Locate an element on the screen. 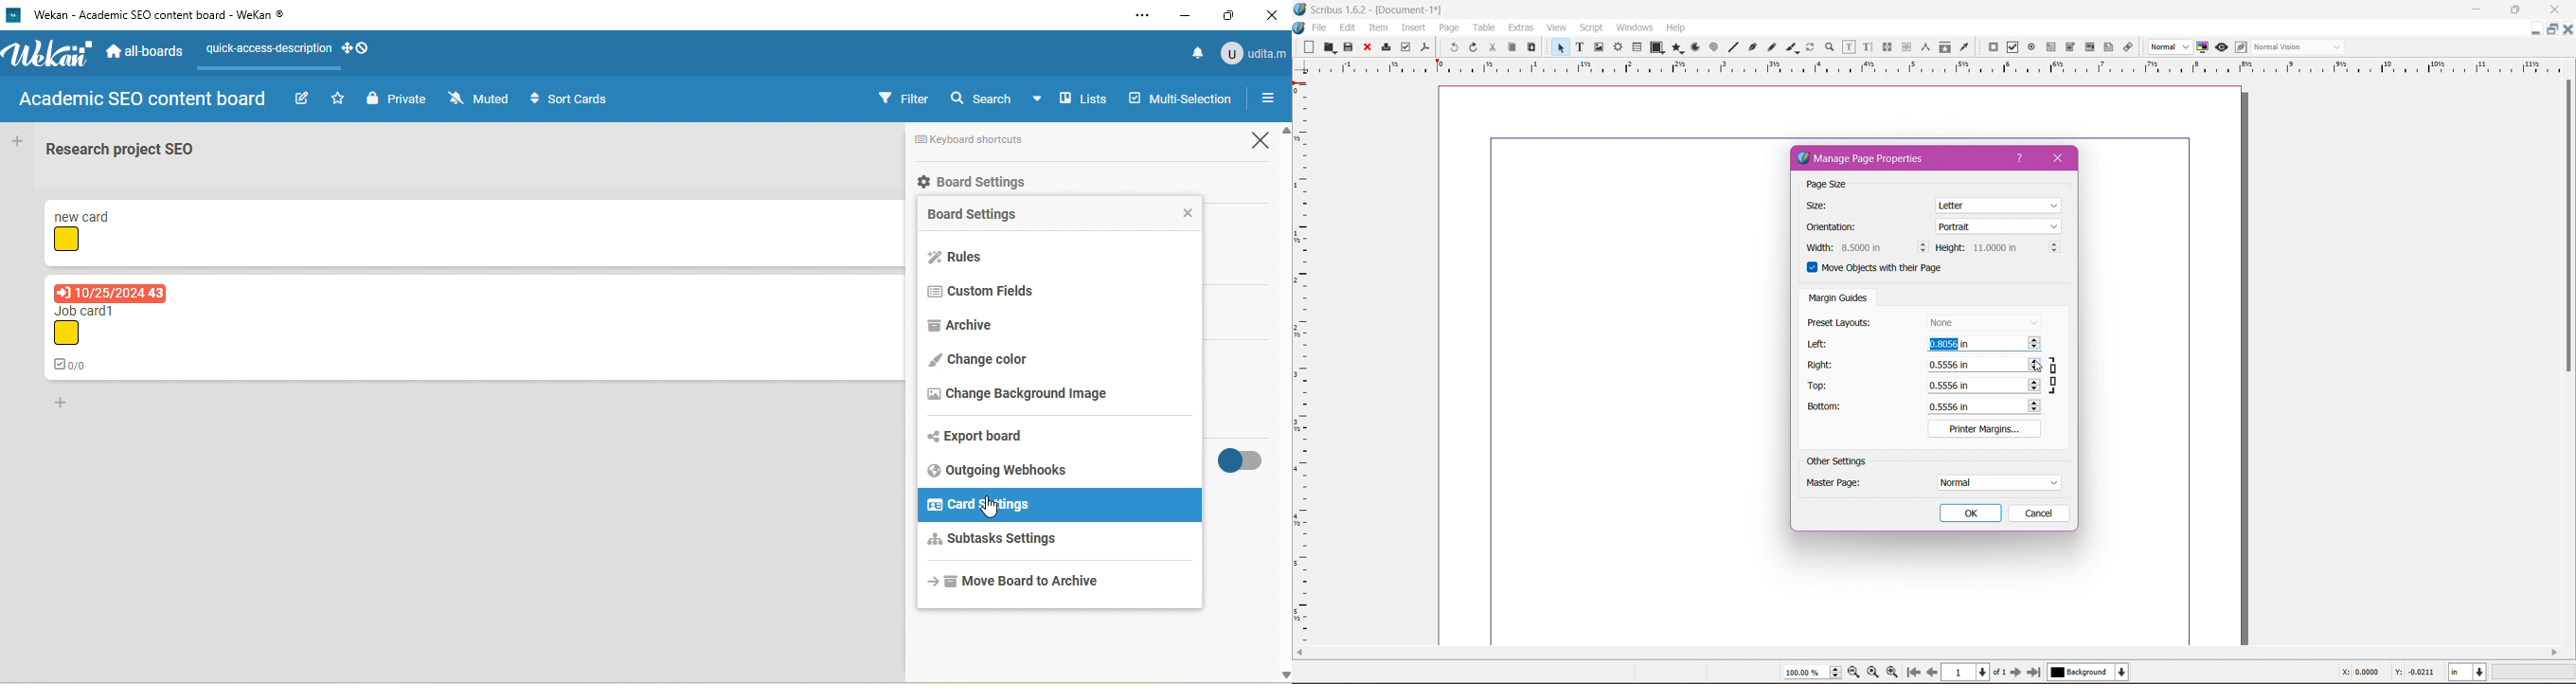 The height and width of the screenshot is (700, 2576). Left is located at coordinates (1820, 344).